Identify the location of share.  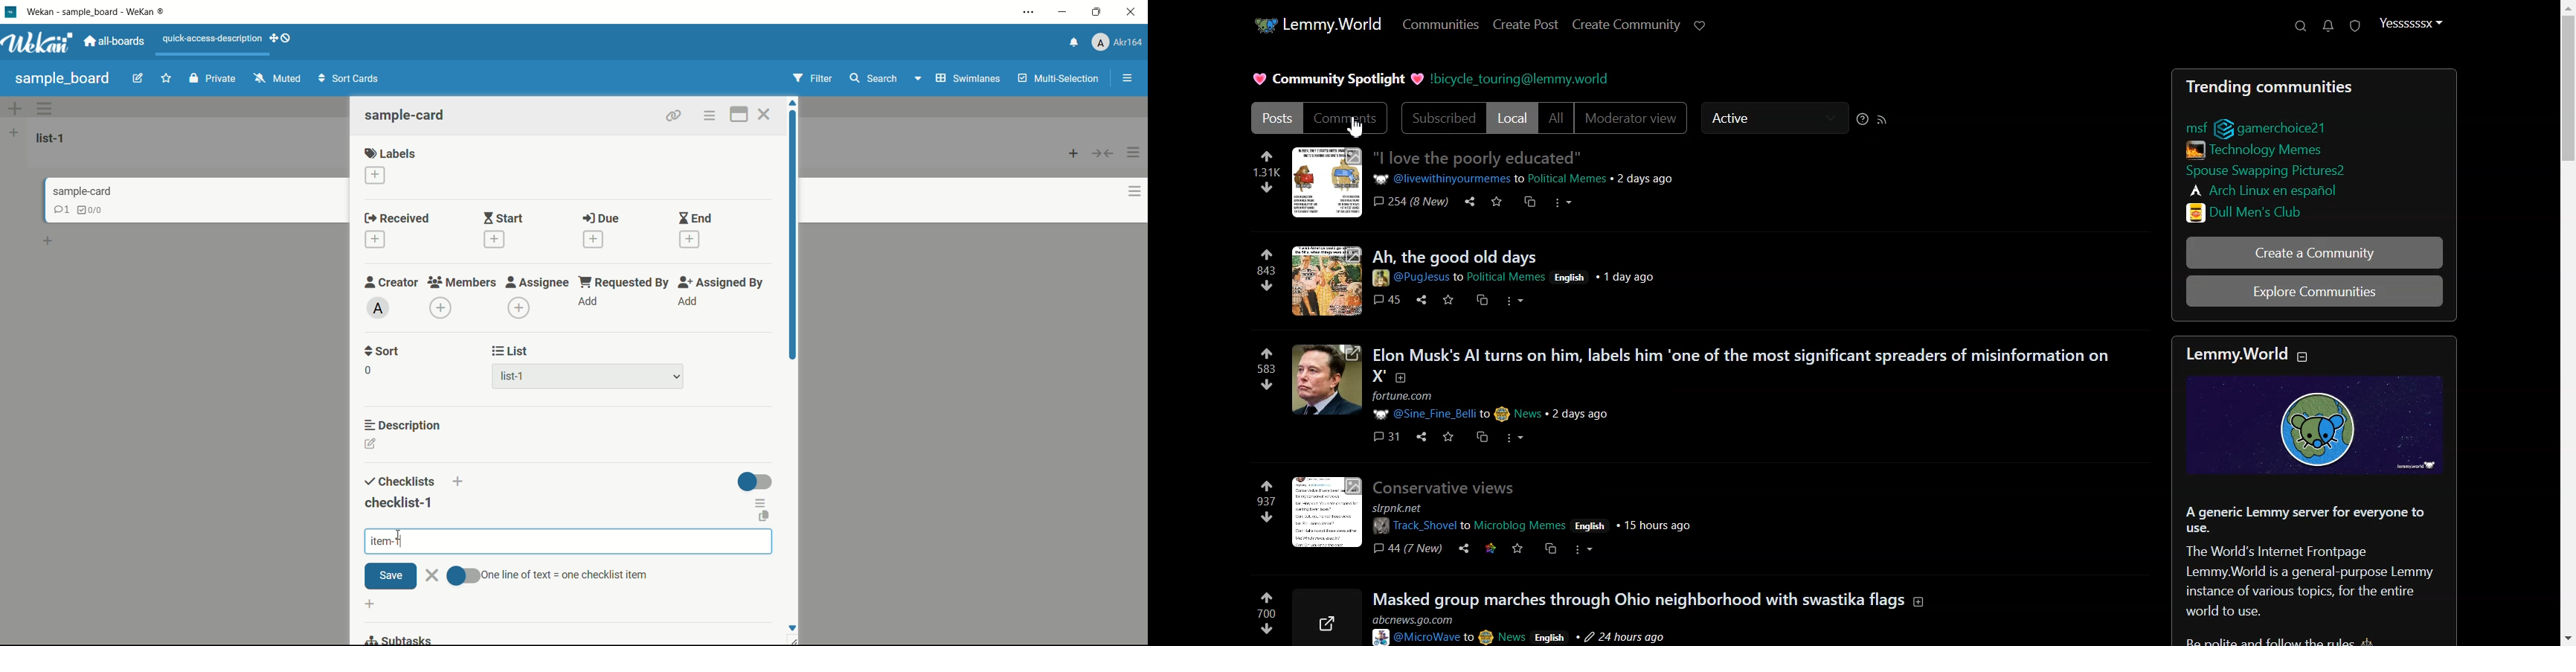
(1421, 298).